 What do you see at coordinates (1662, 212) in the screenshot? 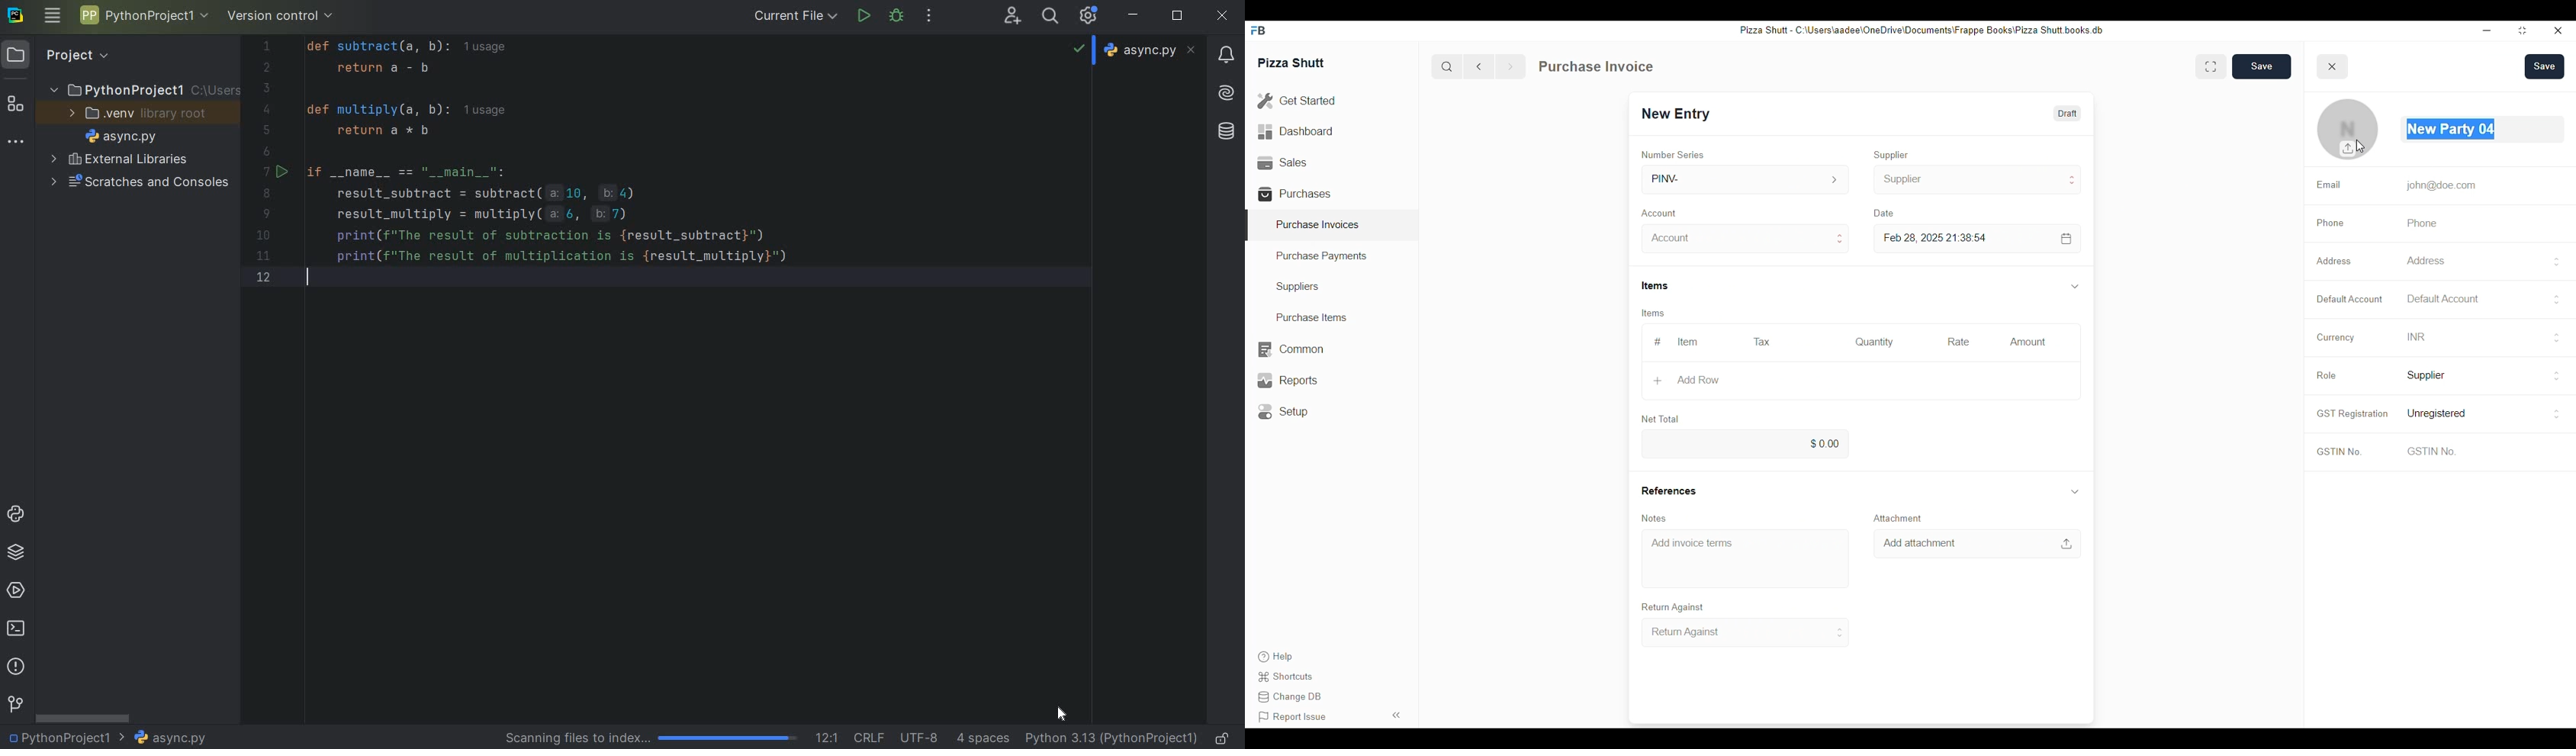
I see `Account` at bounding box center [1662, 212].